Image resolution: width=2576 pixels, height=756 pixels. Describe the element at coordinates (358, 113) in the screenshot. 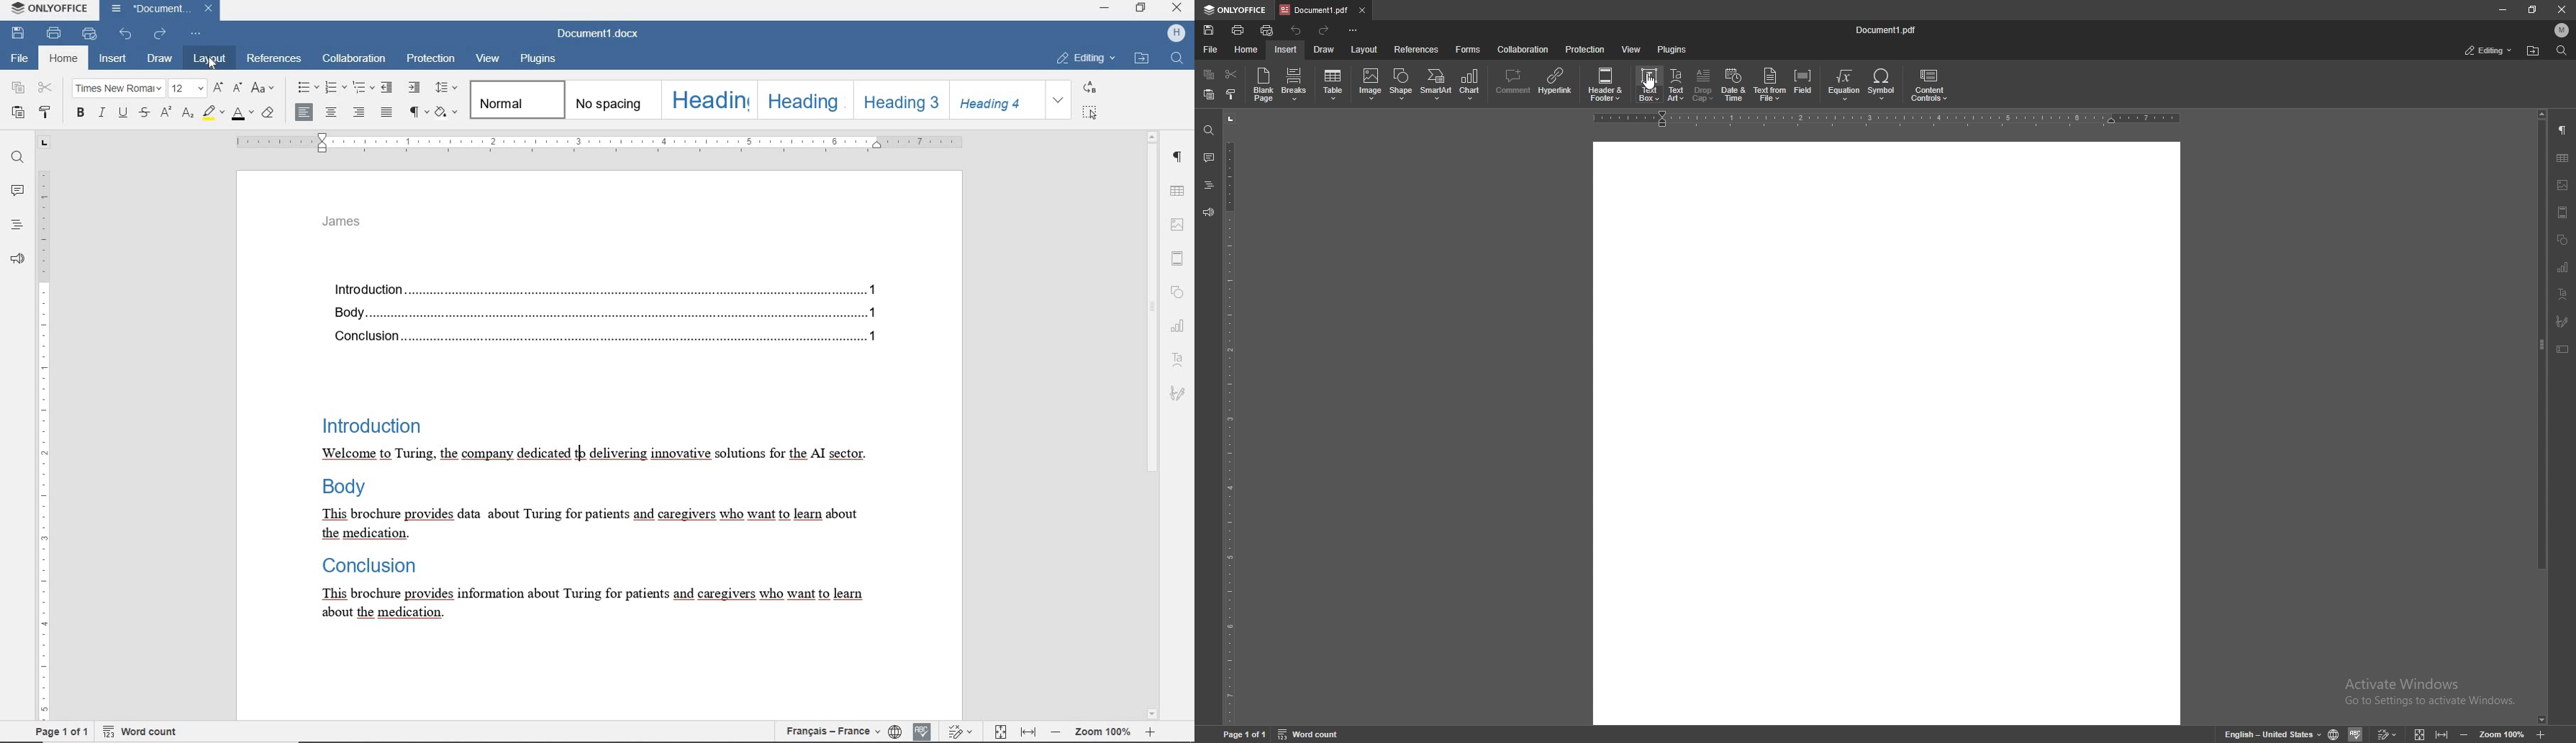

I see `align right` at that location.